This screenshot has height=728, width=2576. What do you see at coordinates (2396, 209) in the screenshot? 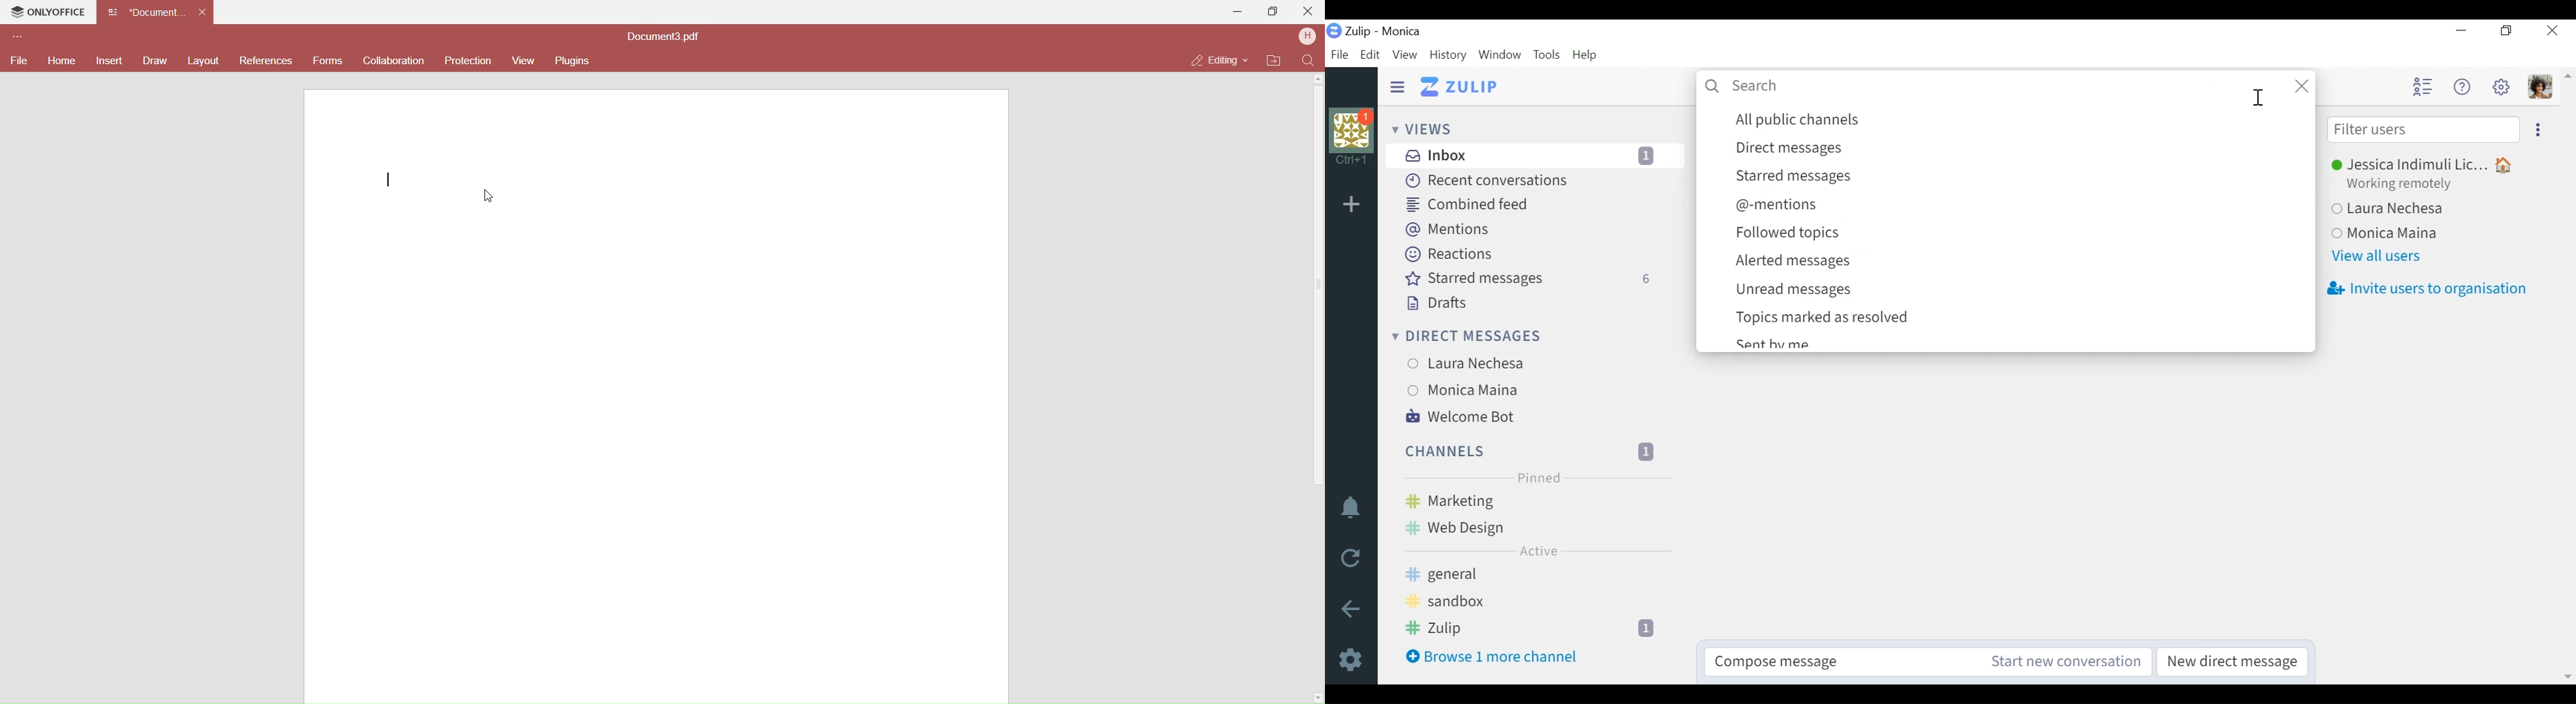
I see `Laura Nechesa` at bounding box center [2396, 209].